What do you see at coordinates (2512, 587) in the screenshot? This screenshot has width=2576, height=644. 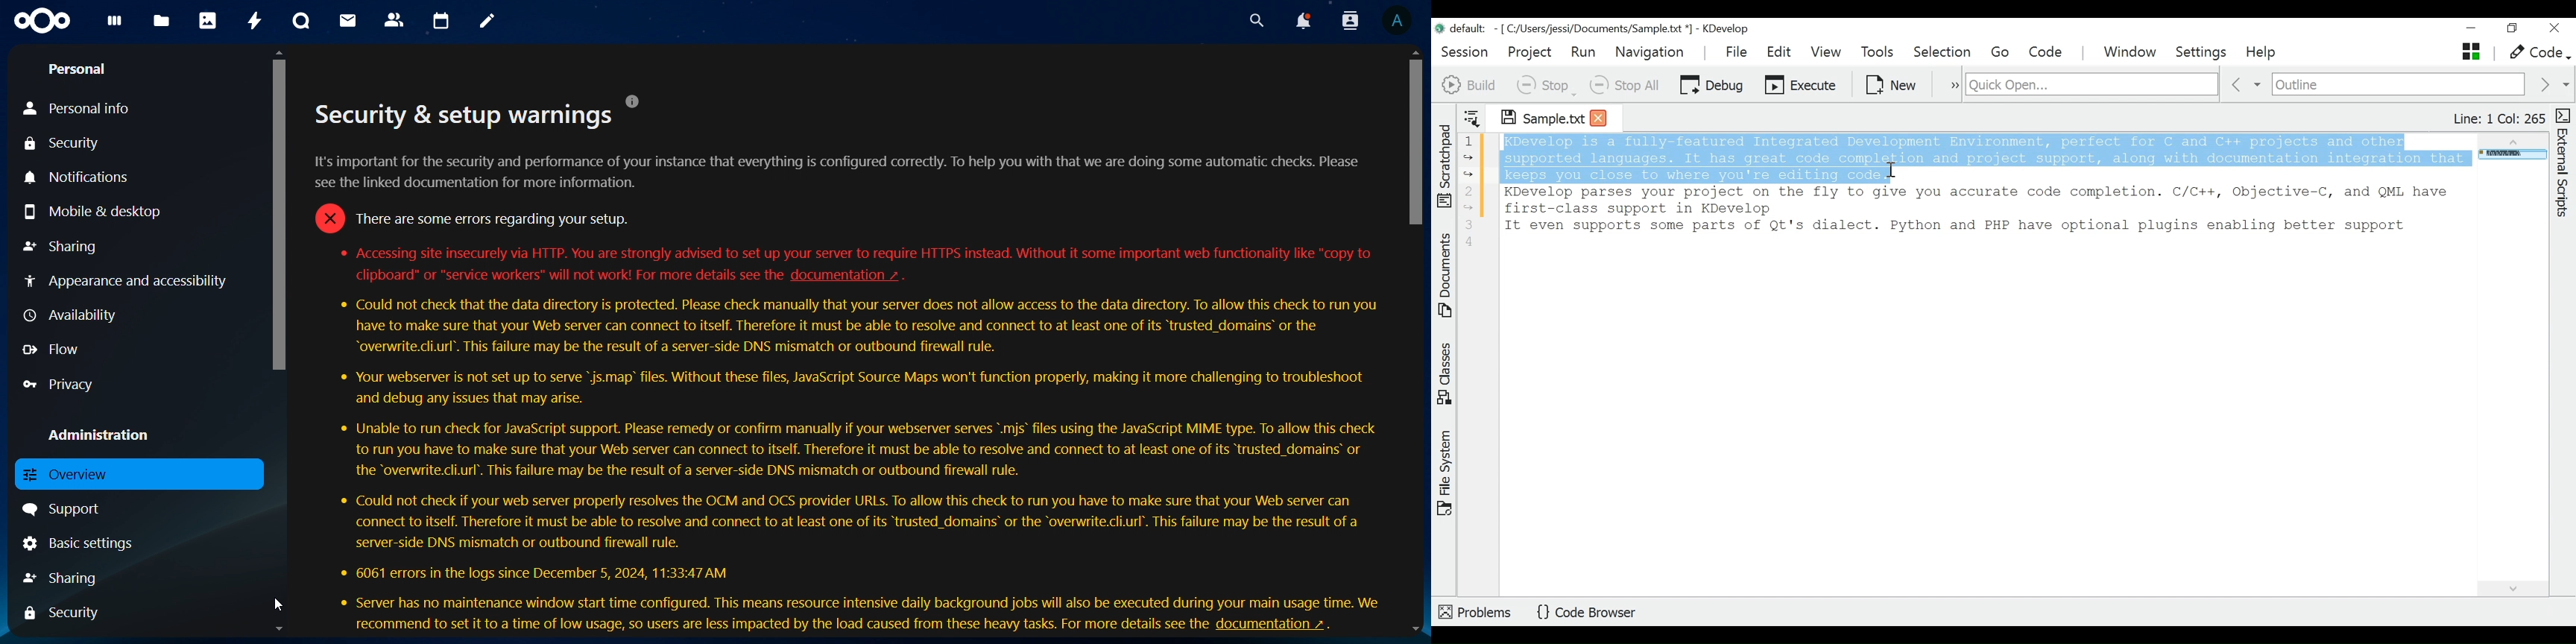 I see `Scroll down` at bounding box center [2512, 587].